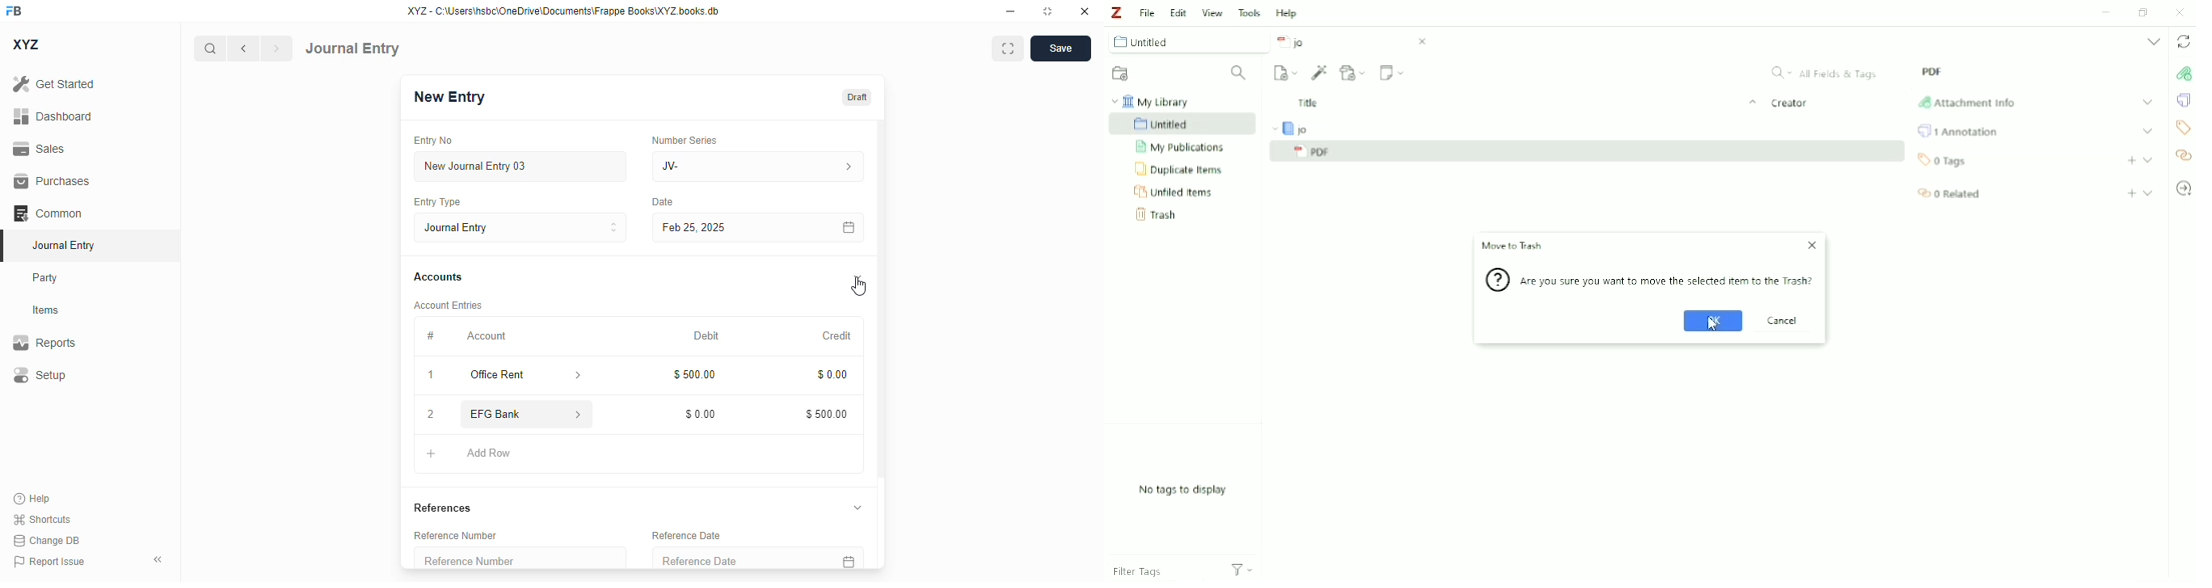 Image resolution: width=2212 pixels, height=588 pixels. What do you see at coordinates (1178, 12) in the screenshot?
I see `Edit` at bounding box center [1178, 12].